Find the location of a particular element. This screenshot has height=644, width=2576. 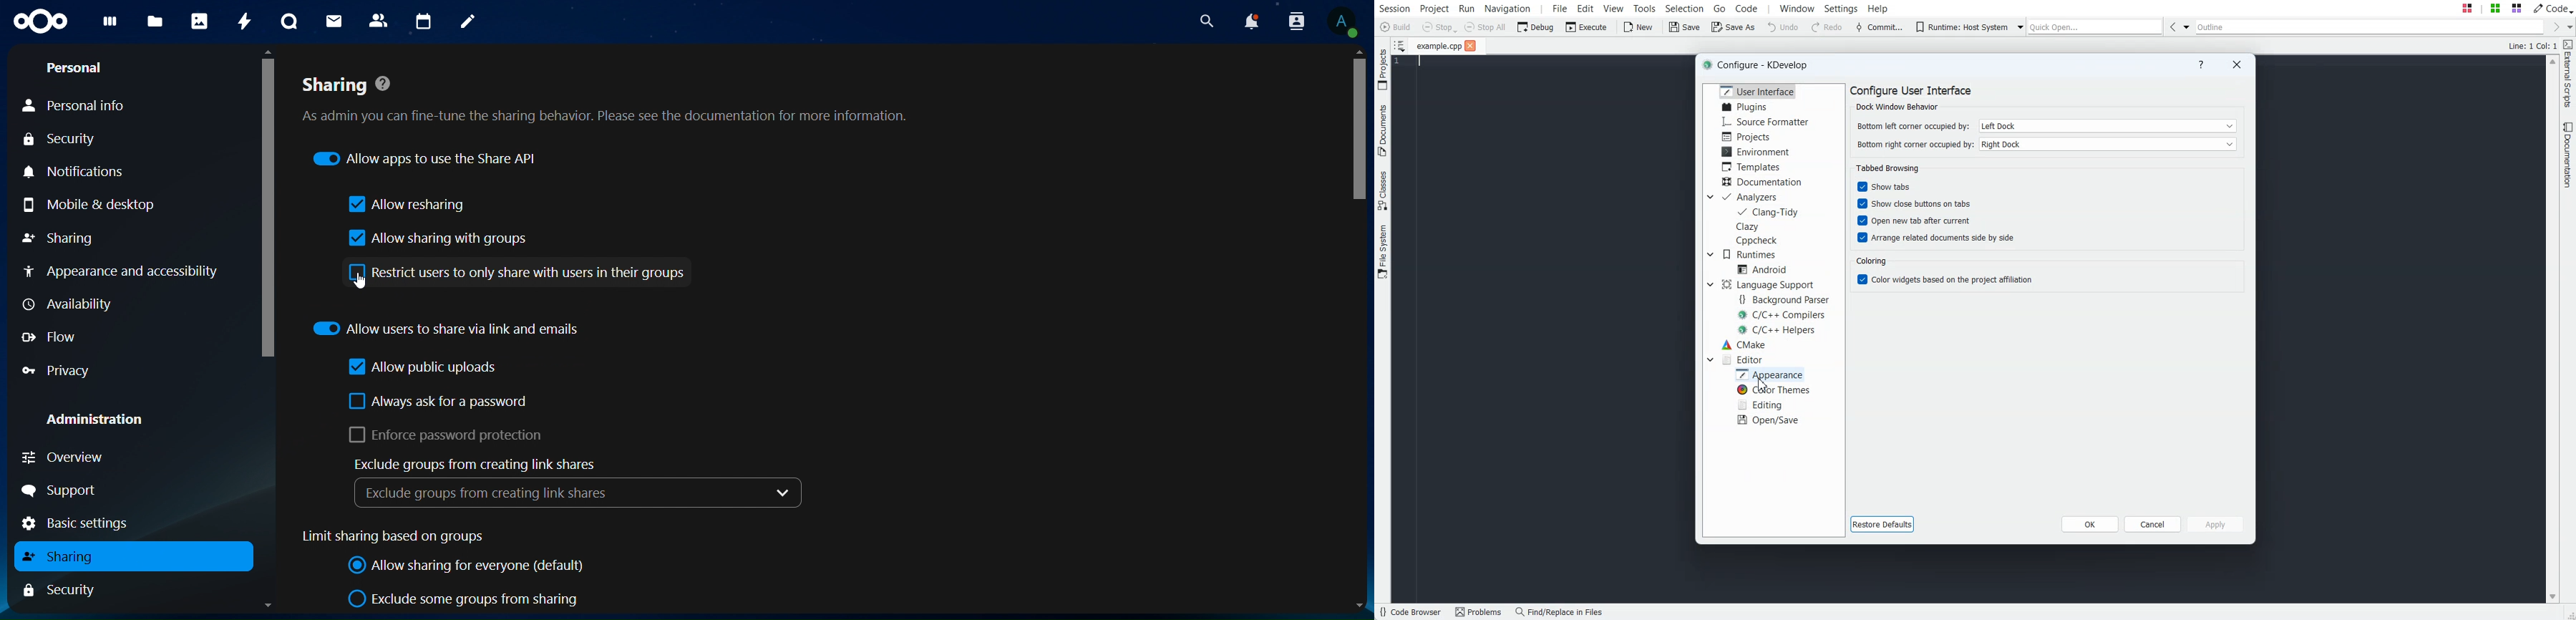

support is located at coordinates (60, 490).